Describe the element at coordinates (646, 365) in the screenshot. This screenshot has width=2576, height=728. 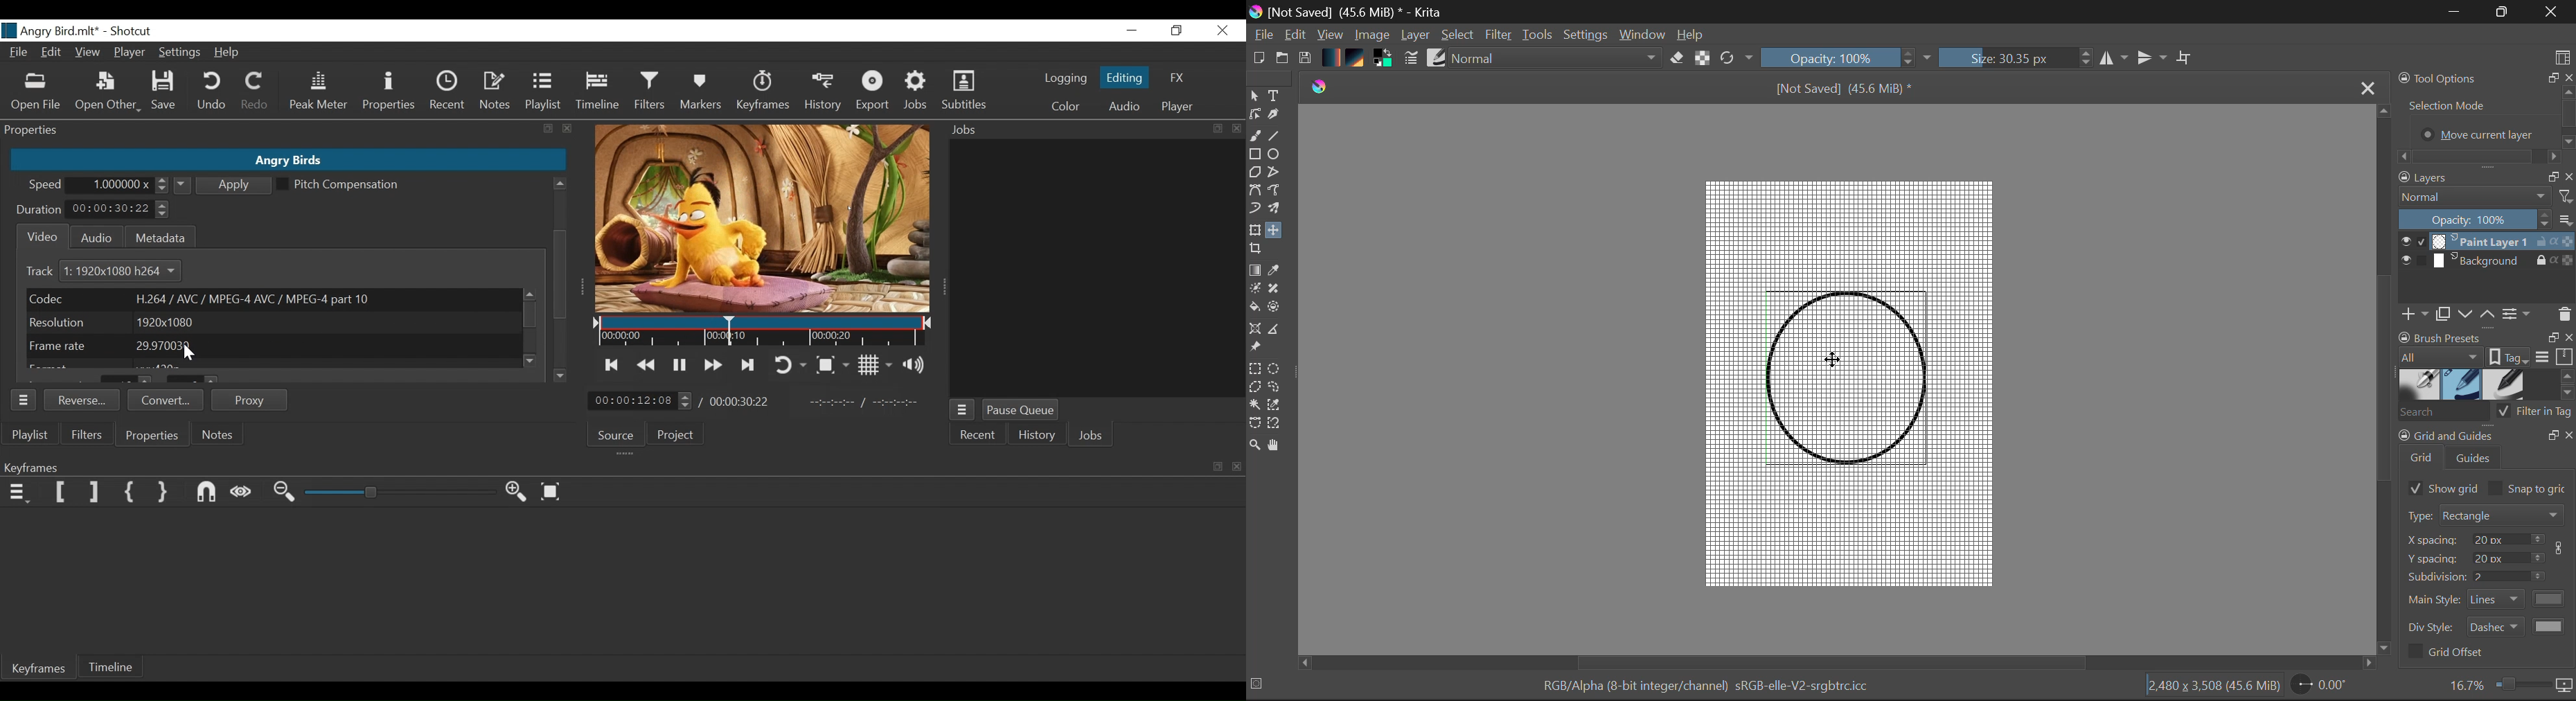
I see `Play backward quickly` at that location.